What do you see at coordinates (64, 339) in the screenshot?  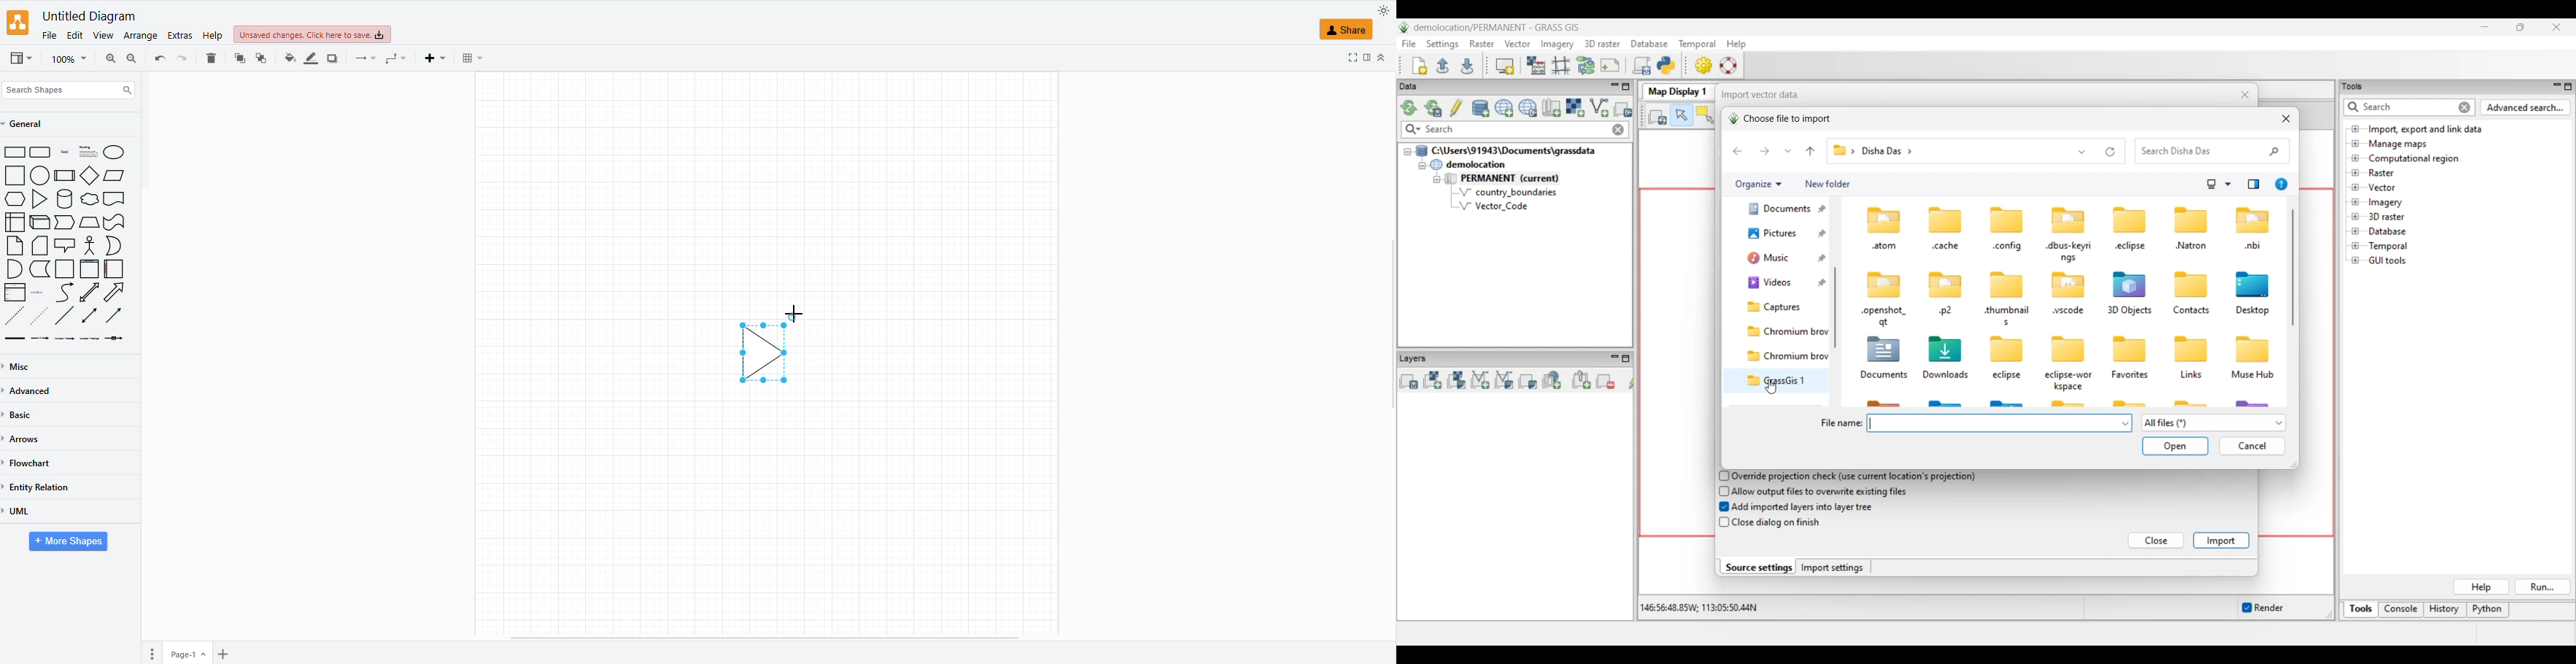 I see `Labelled Arrow` at bounding box center [64, 339].